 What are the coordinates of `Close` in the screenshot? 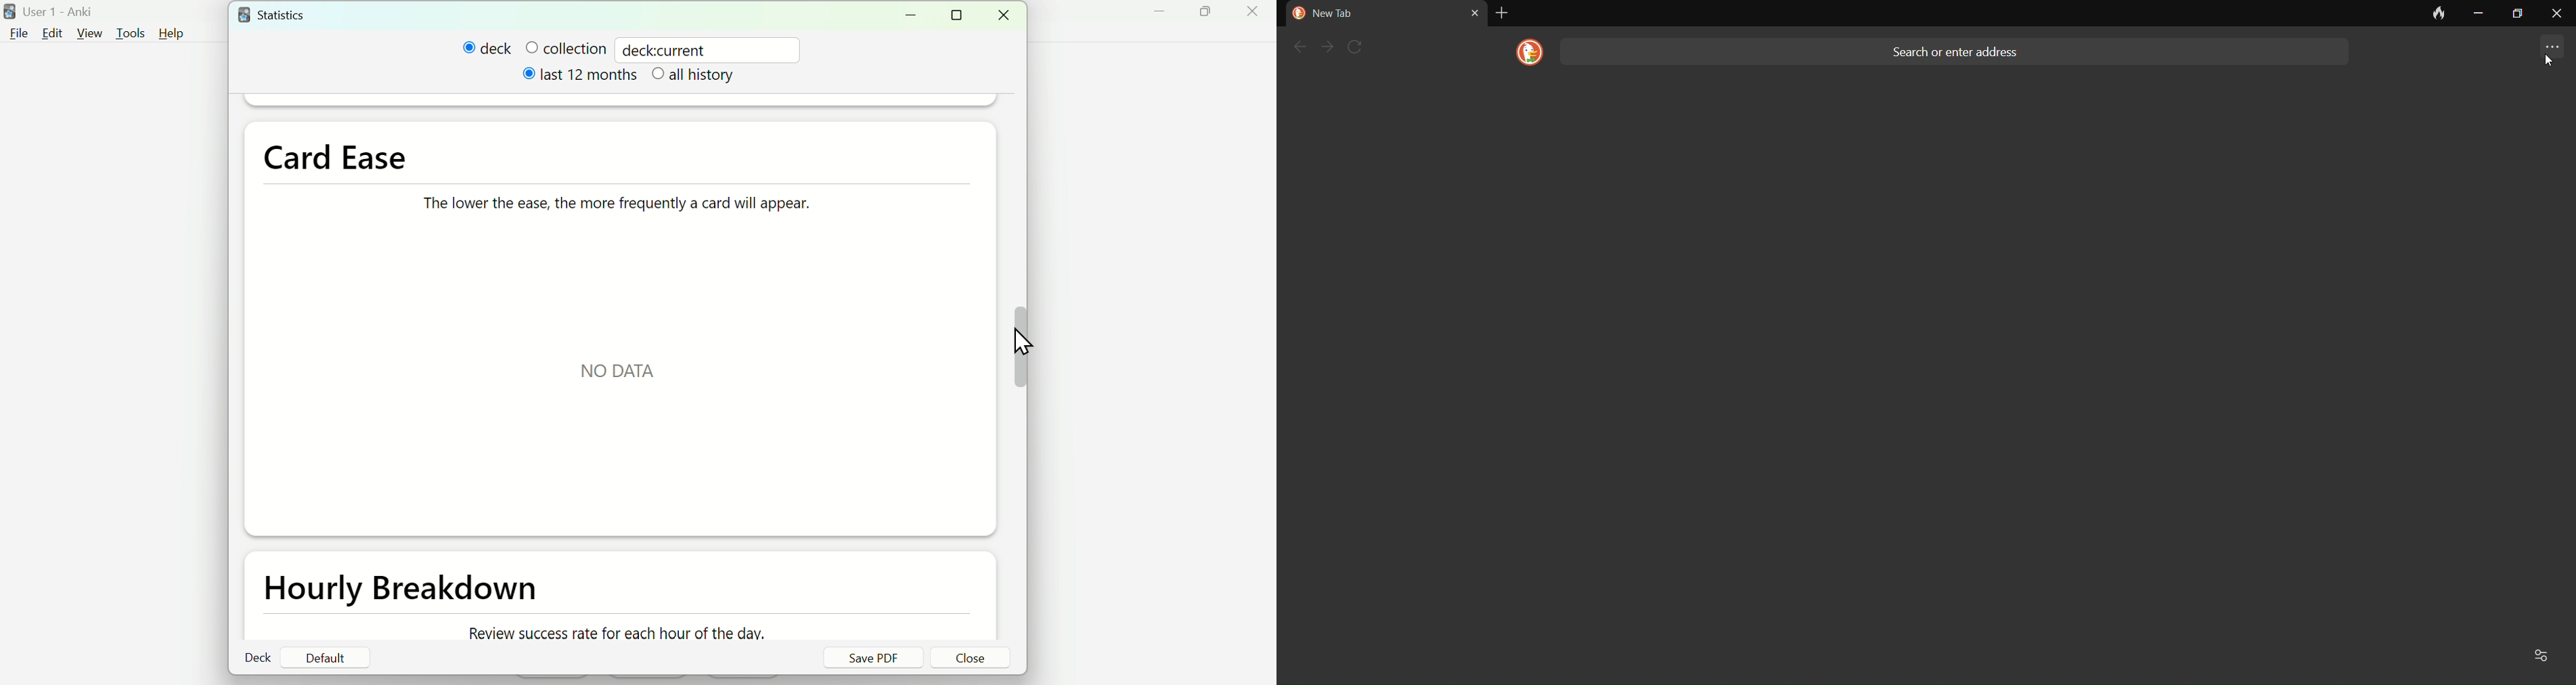 It's located at (1255, 16).